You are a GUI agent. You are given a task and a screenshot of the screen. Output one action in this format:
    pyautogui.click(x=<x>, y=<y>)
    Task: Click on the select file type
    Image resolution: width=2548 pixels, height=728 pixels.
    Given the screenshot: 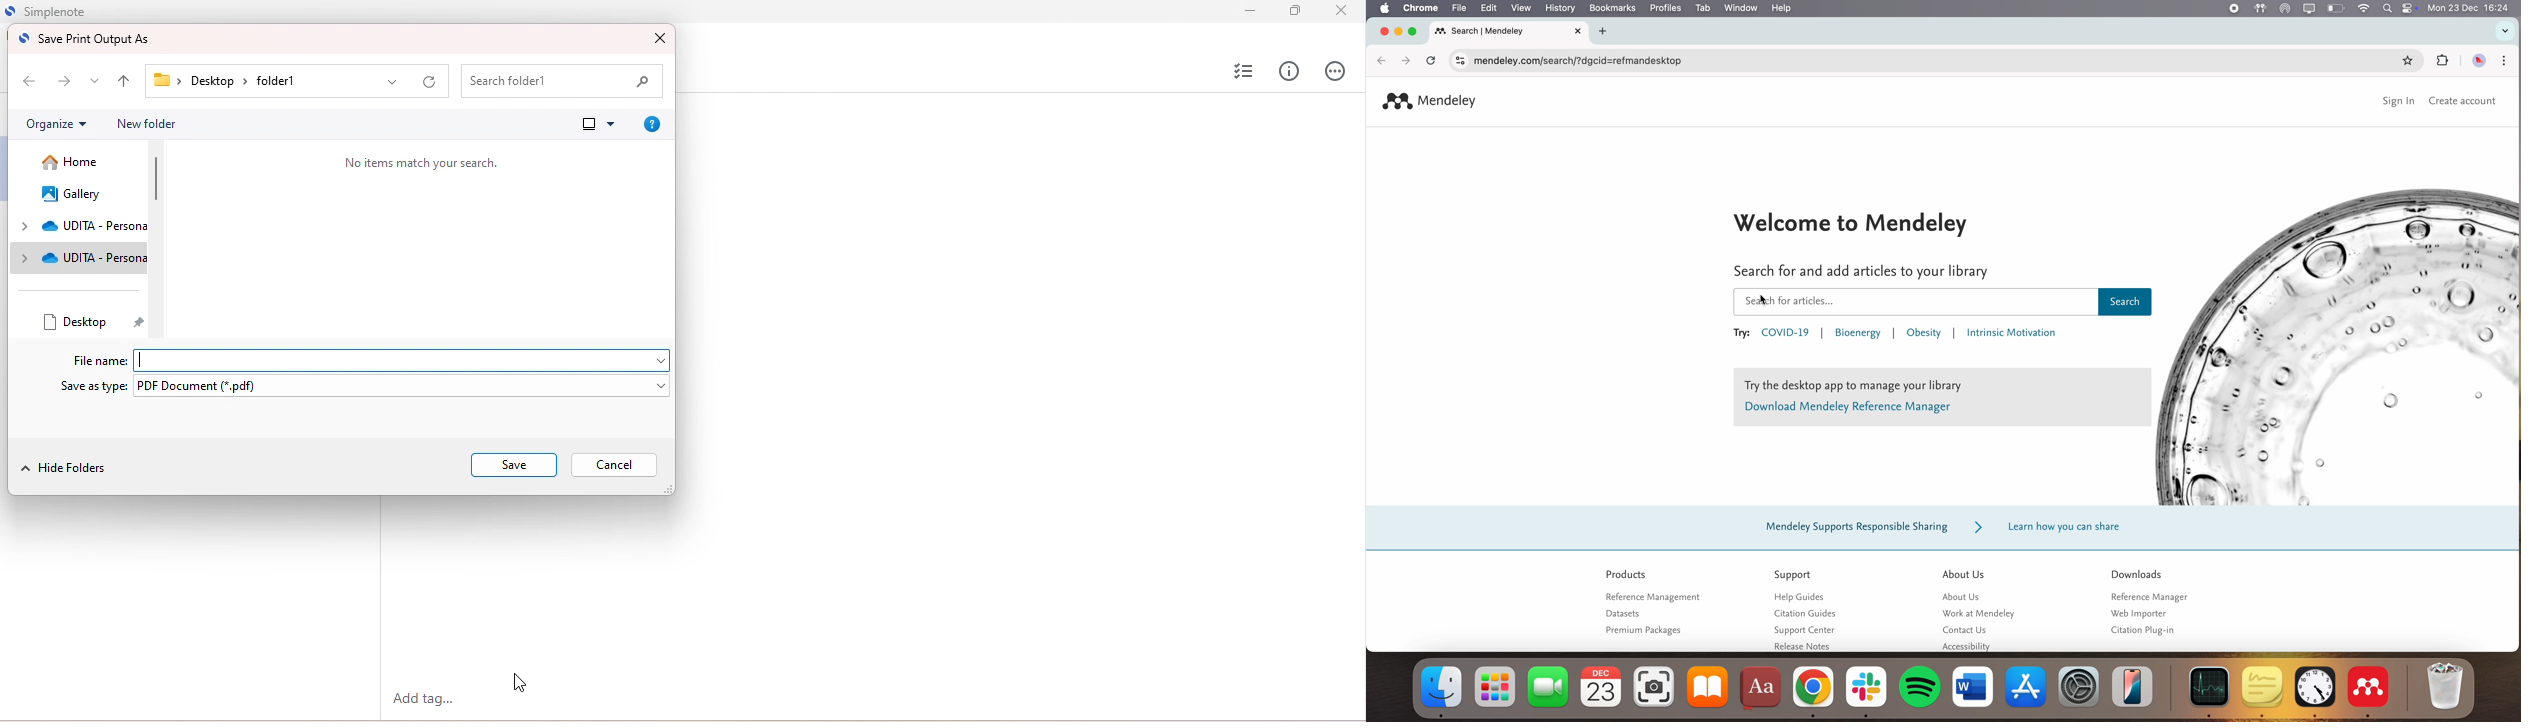 What is the action you would take?
    pyautogui.click(x=406, y=387)
    